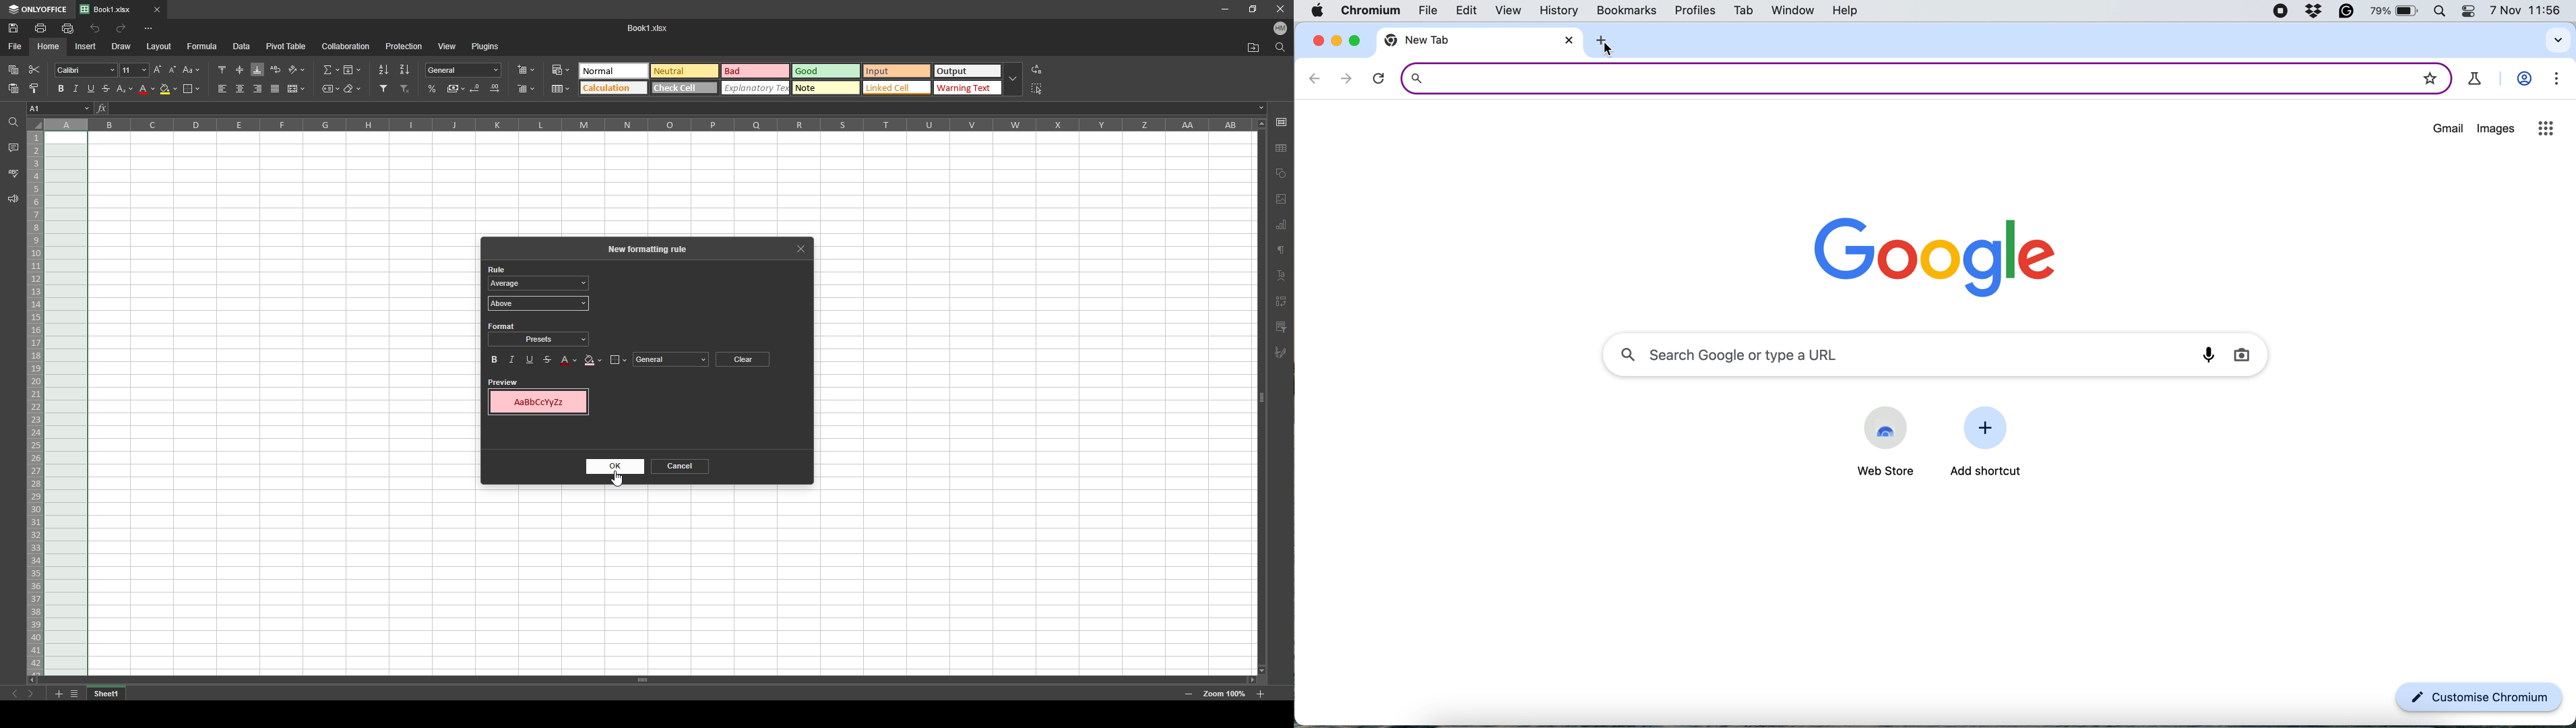  What do you see at coordinates (548, 359) in the screenshot?
I see `strikethrough` at bounding box center [548, 359].